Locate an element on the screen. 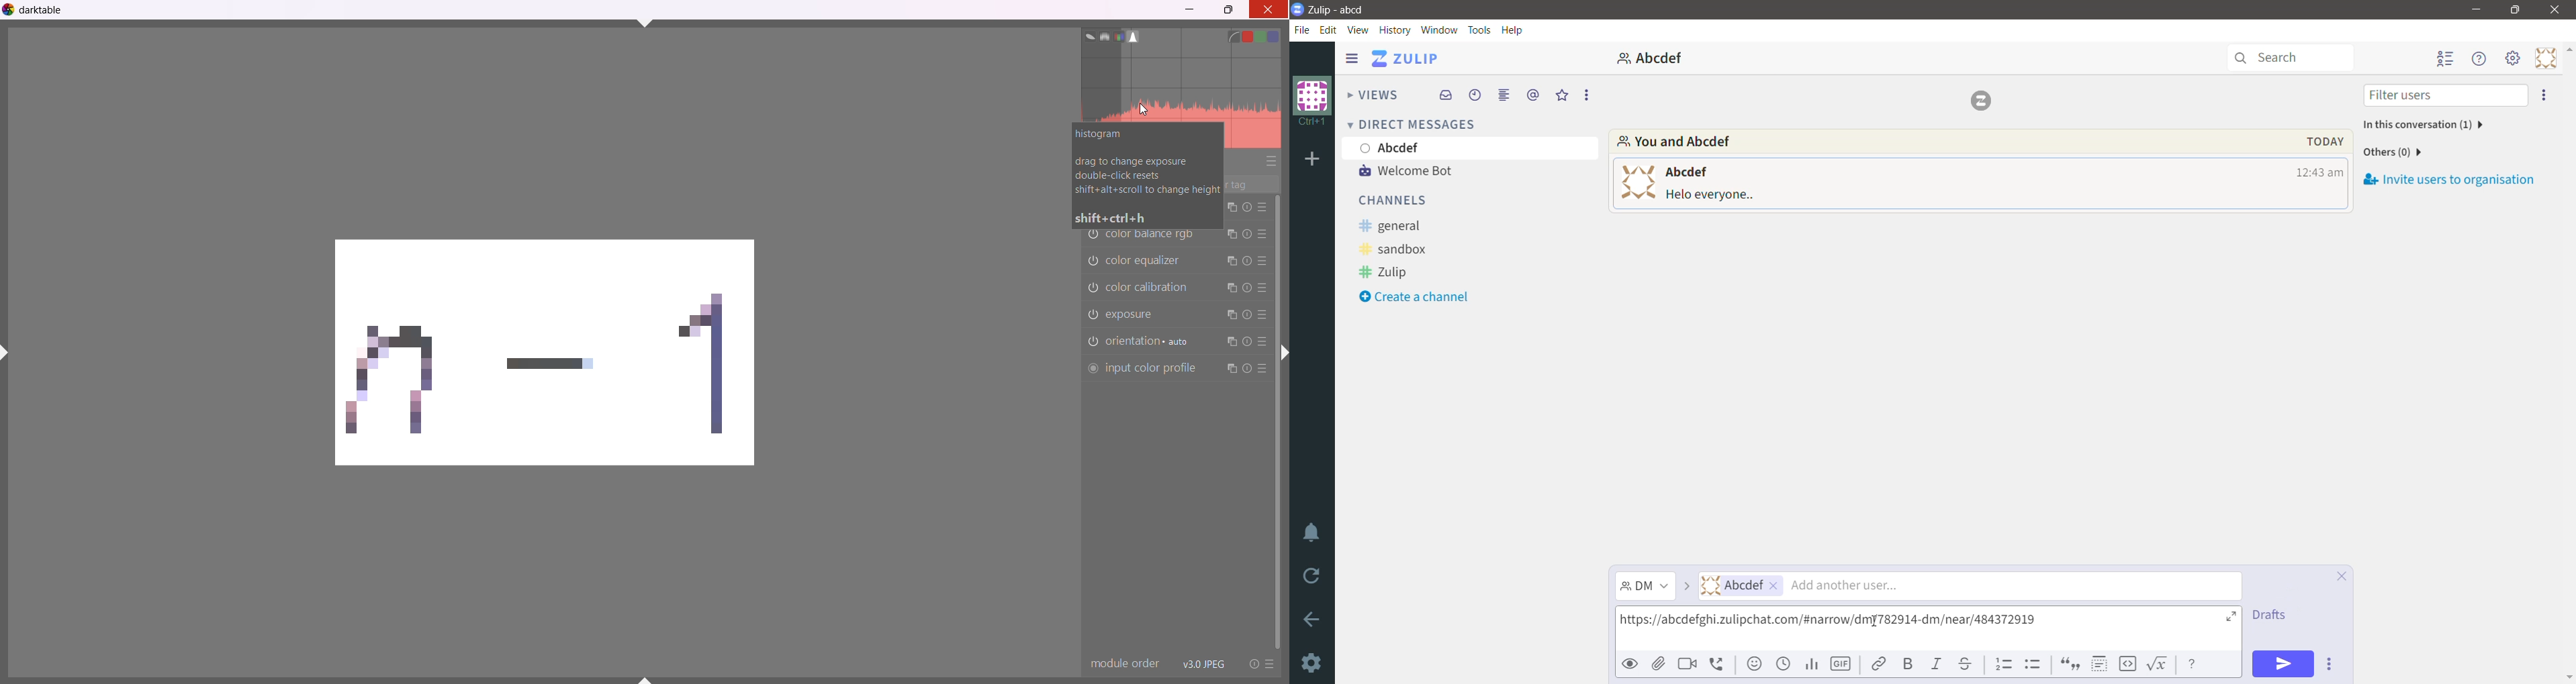 This screenshot has height=700, width=2576. Message Time is located at coordinates (2319, 172).